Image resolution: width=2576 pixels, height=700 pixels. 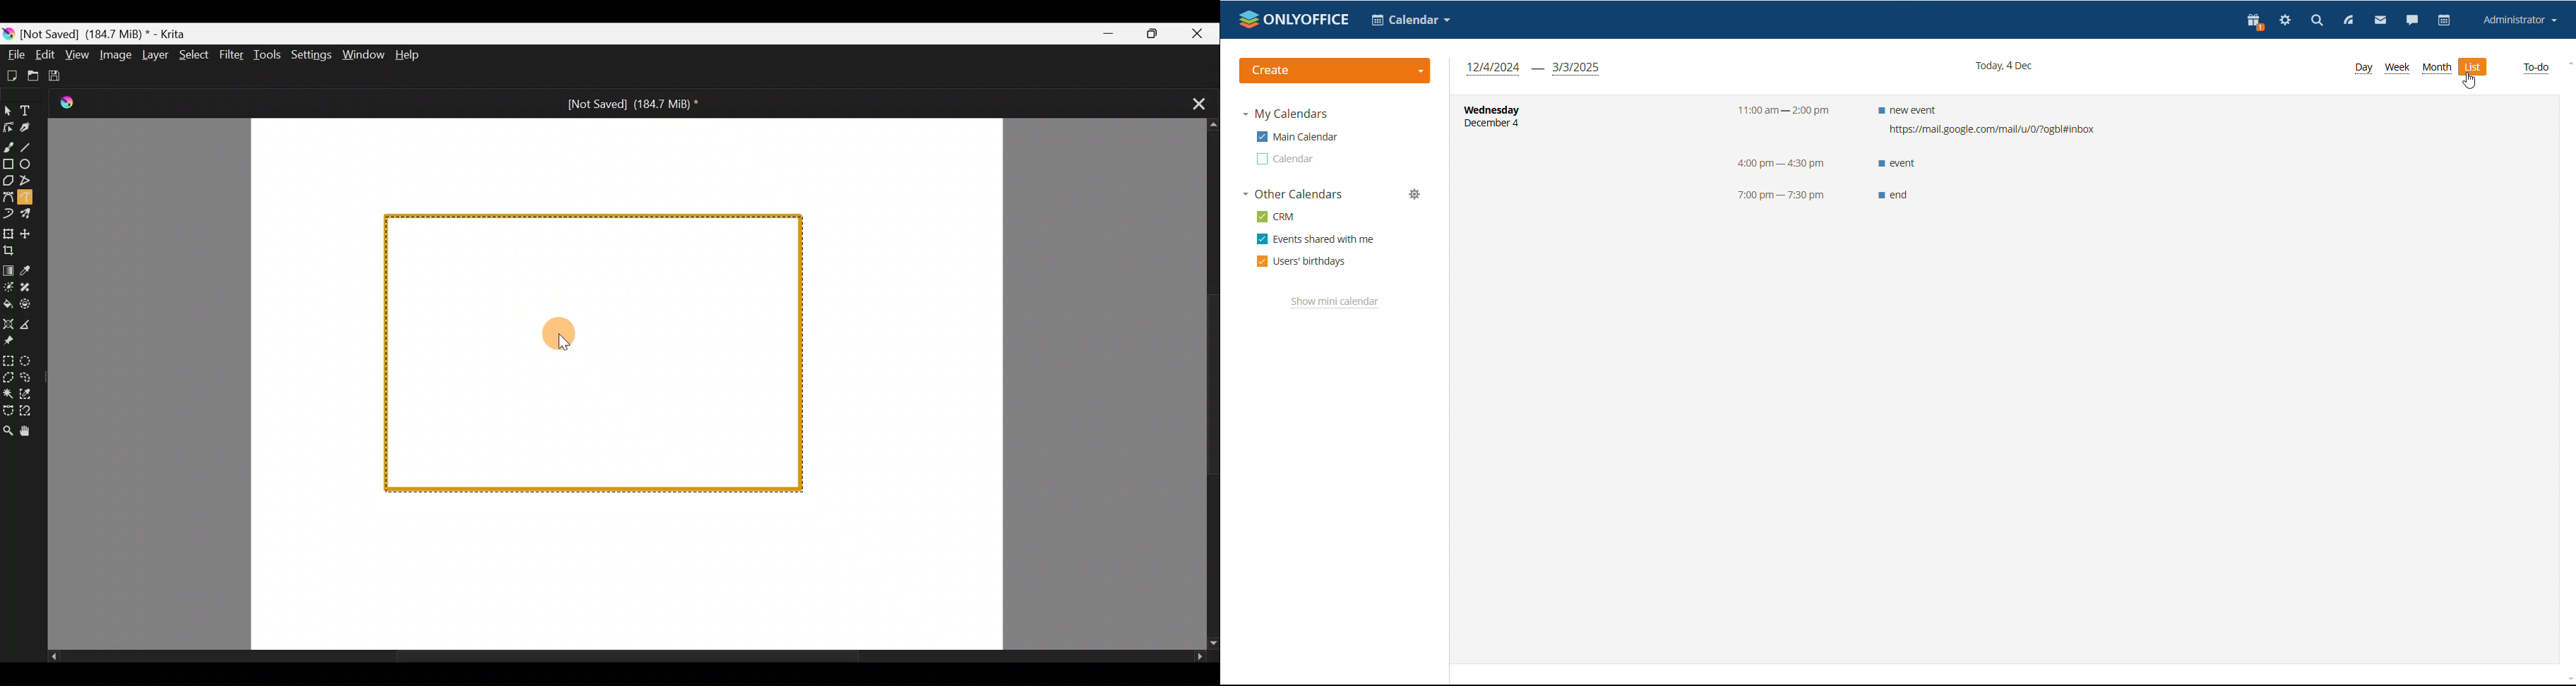 What do you see at coordinates (26, 128) in the screenshot?
I see `Calligraphy` at bounding box center [26, 128].